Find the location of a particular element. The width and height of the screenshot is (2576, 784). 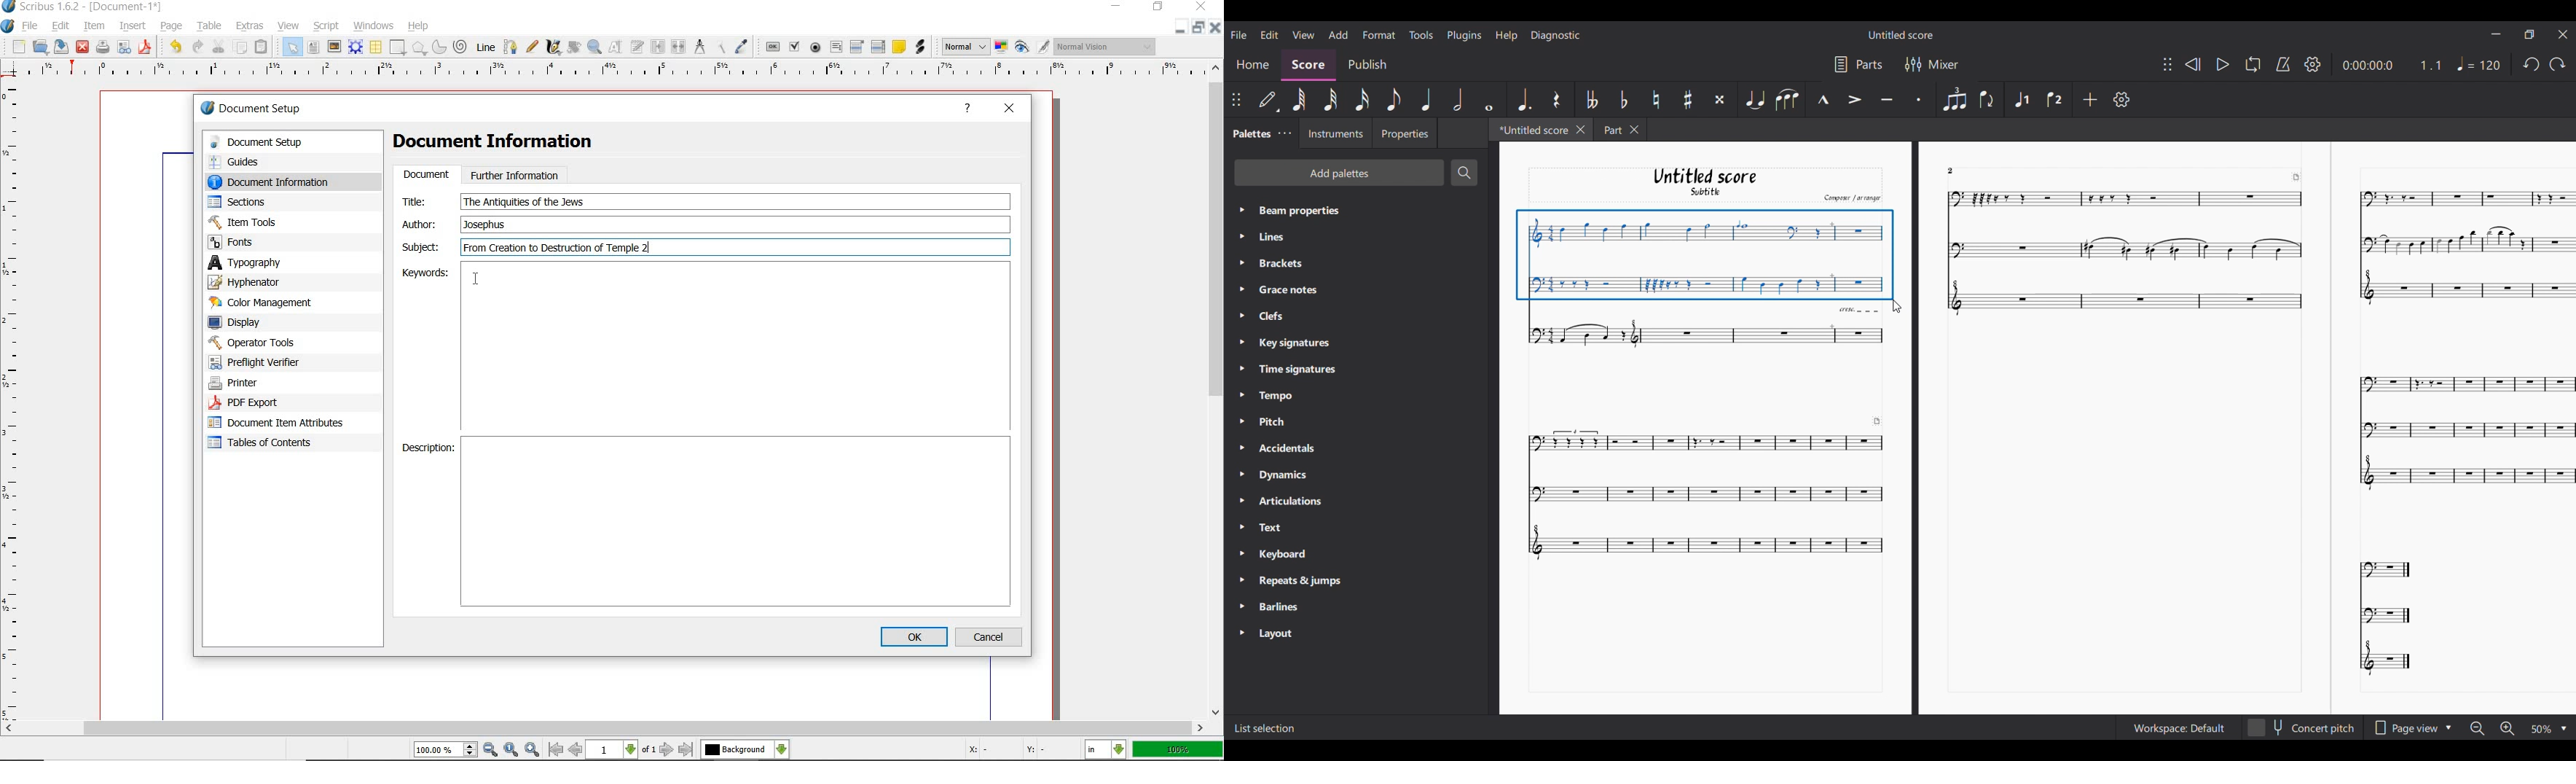

Key Signatures is located at coordinates (1294, 342).